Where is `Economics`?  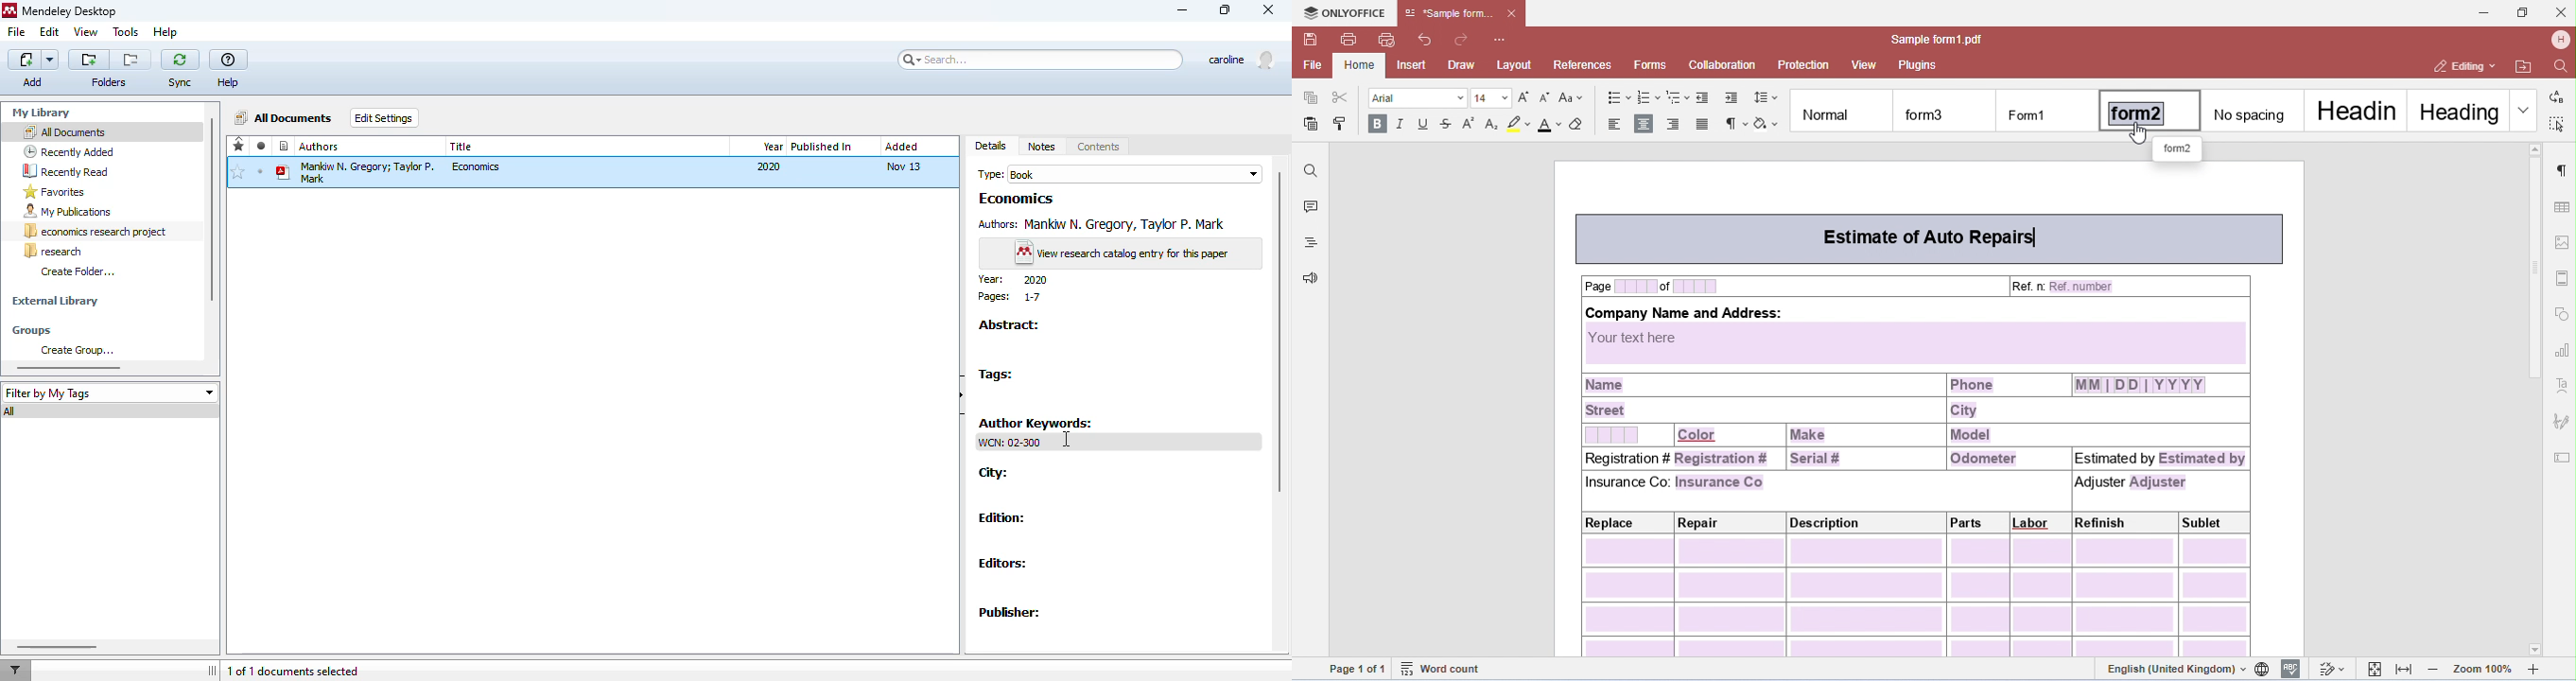
Economics is located at coordinates (1017, 198).